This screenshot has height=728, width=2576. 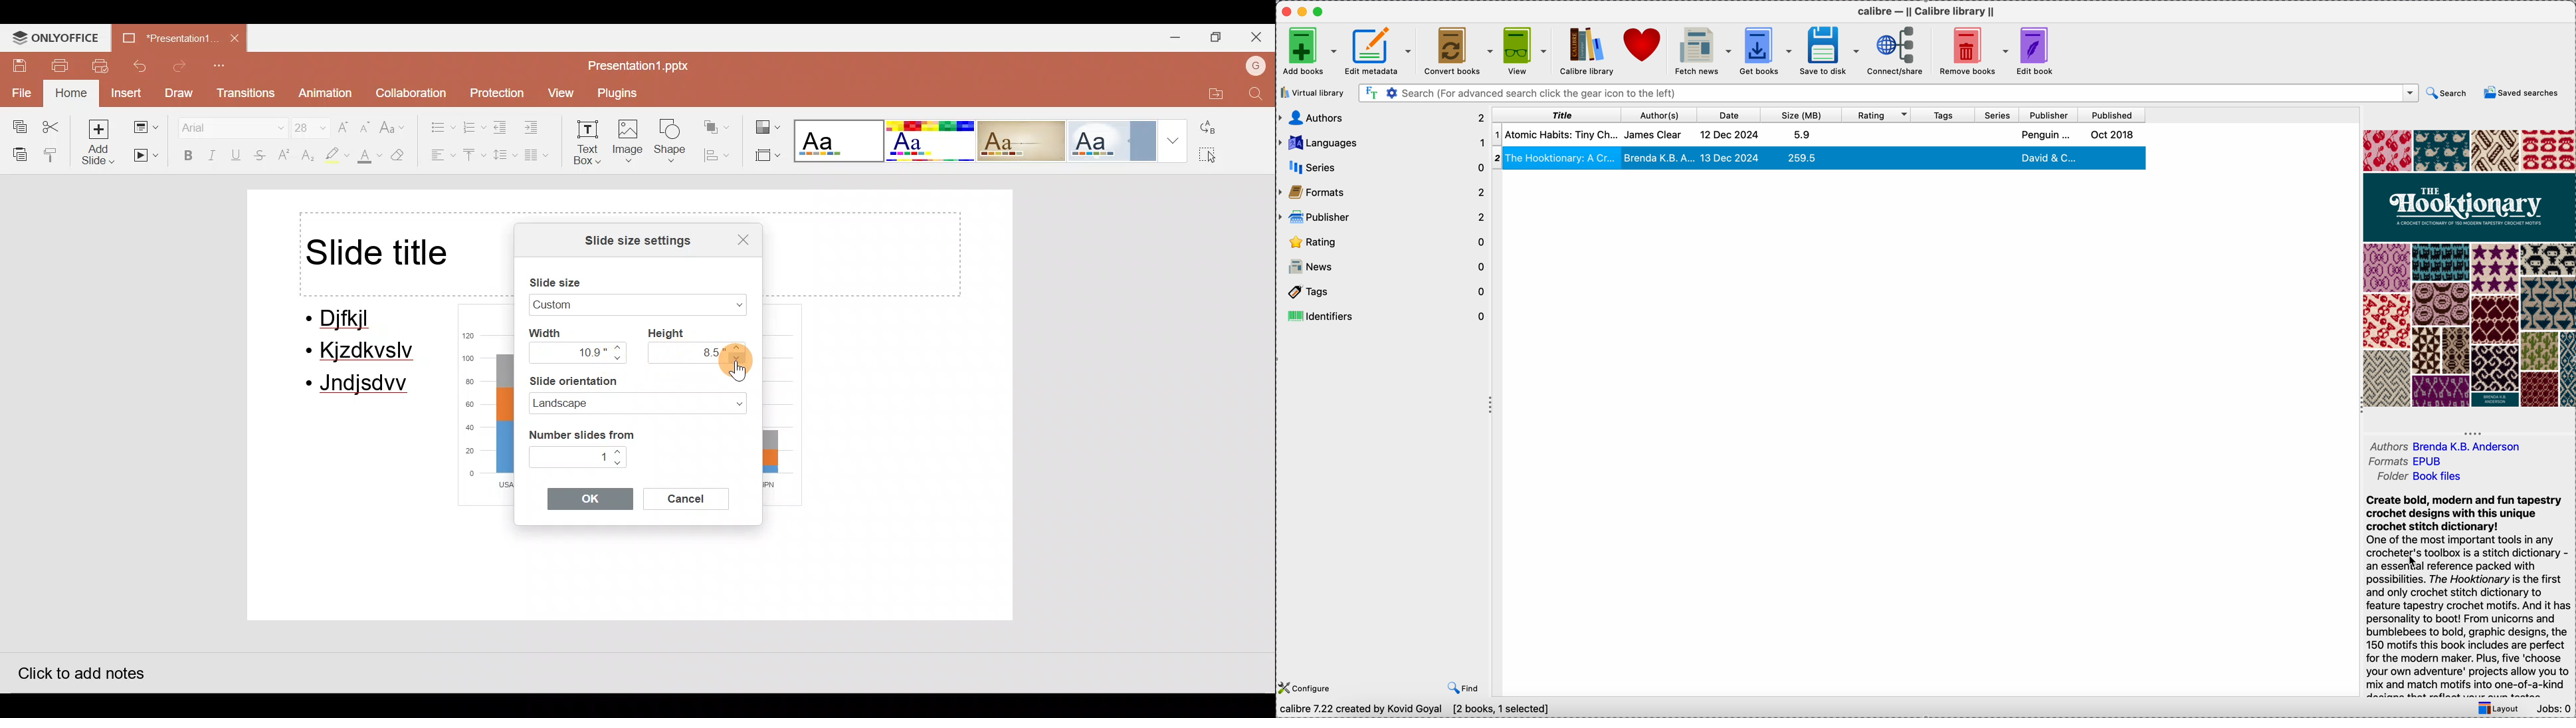 What do you see at coordinates (2413, 563) in the screenshot?
I see `cursor` at bounding box center [2413, 563].